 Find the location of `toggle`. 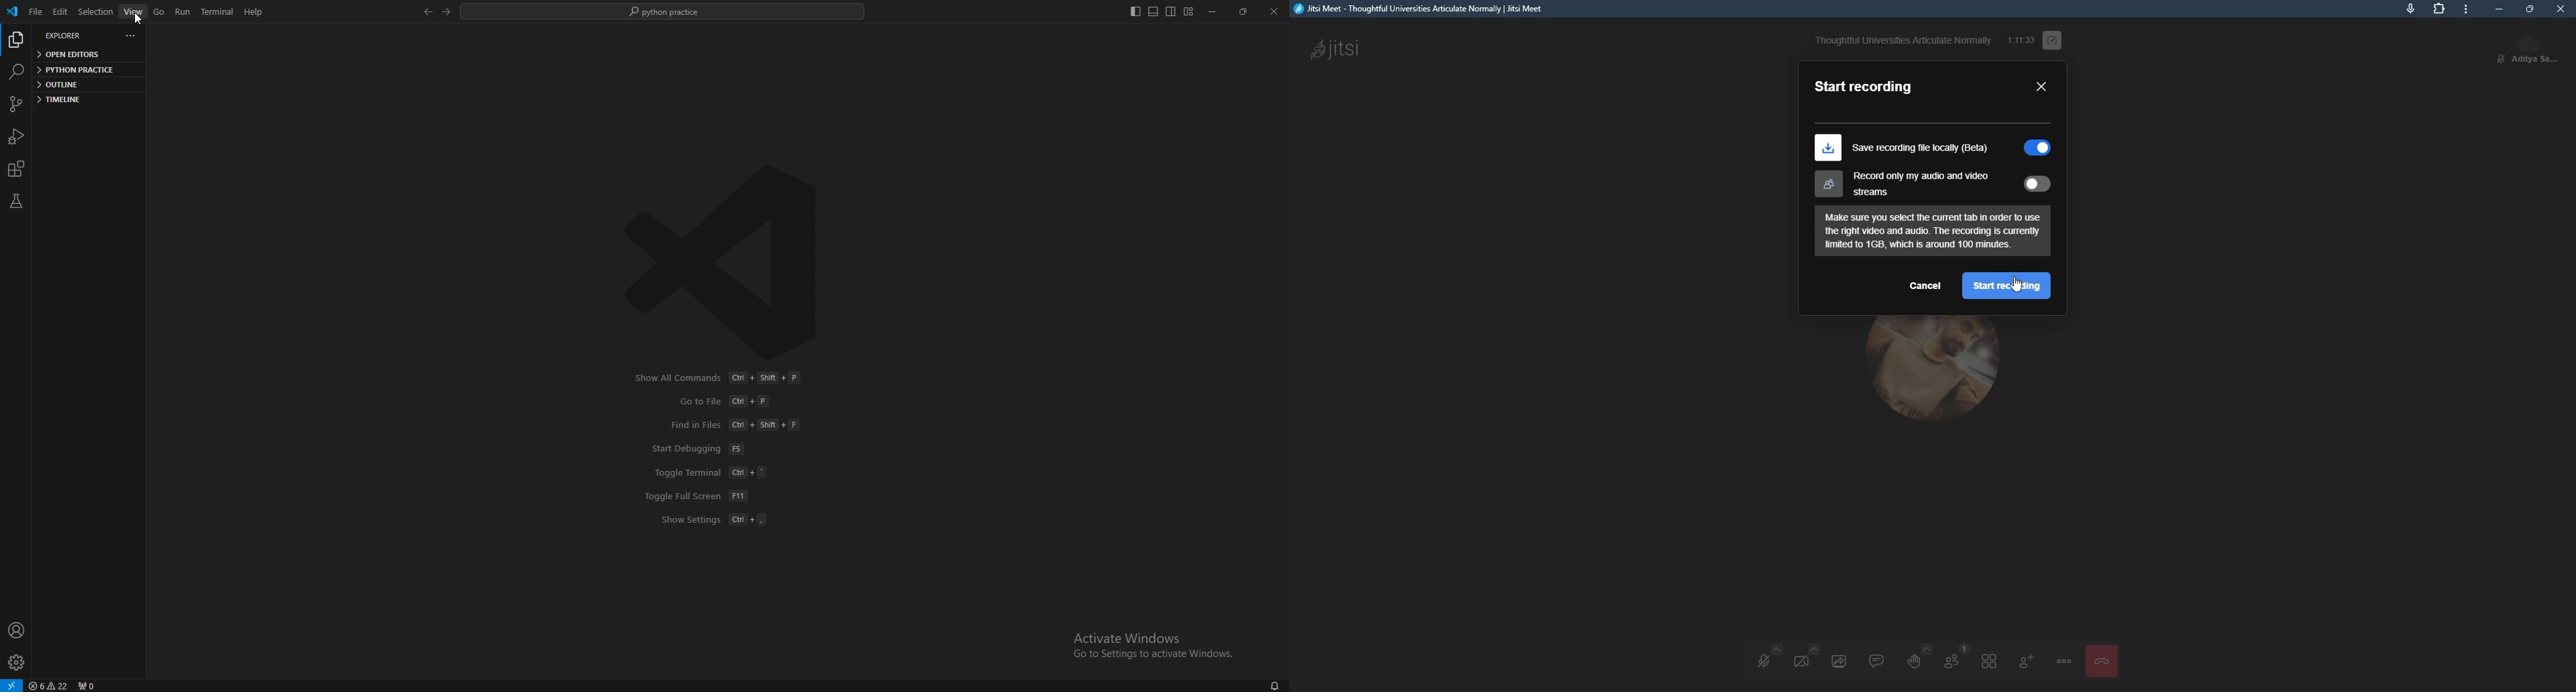

toggle is located at coordinates (2037, 184).